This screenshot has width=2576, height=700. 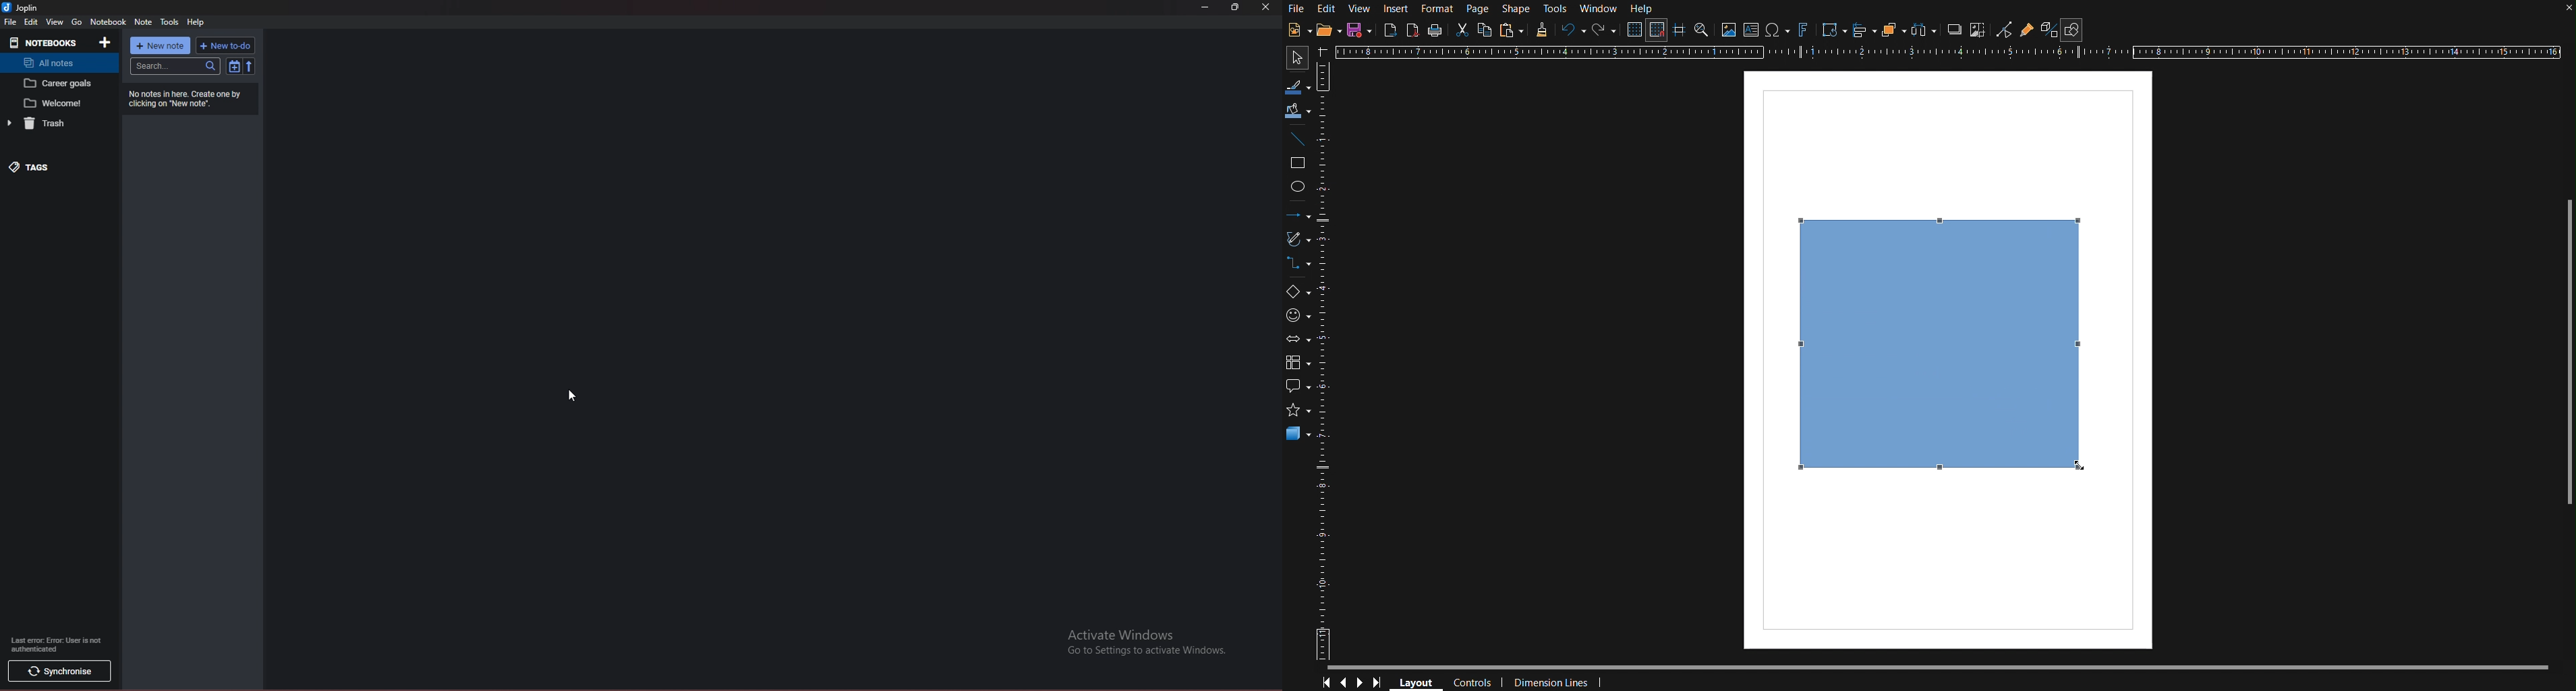 What do you see at coordinates (1517, 9) in the screenshot?
I see `Shape` at bounding box center [1517, 9].